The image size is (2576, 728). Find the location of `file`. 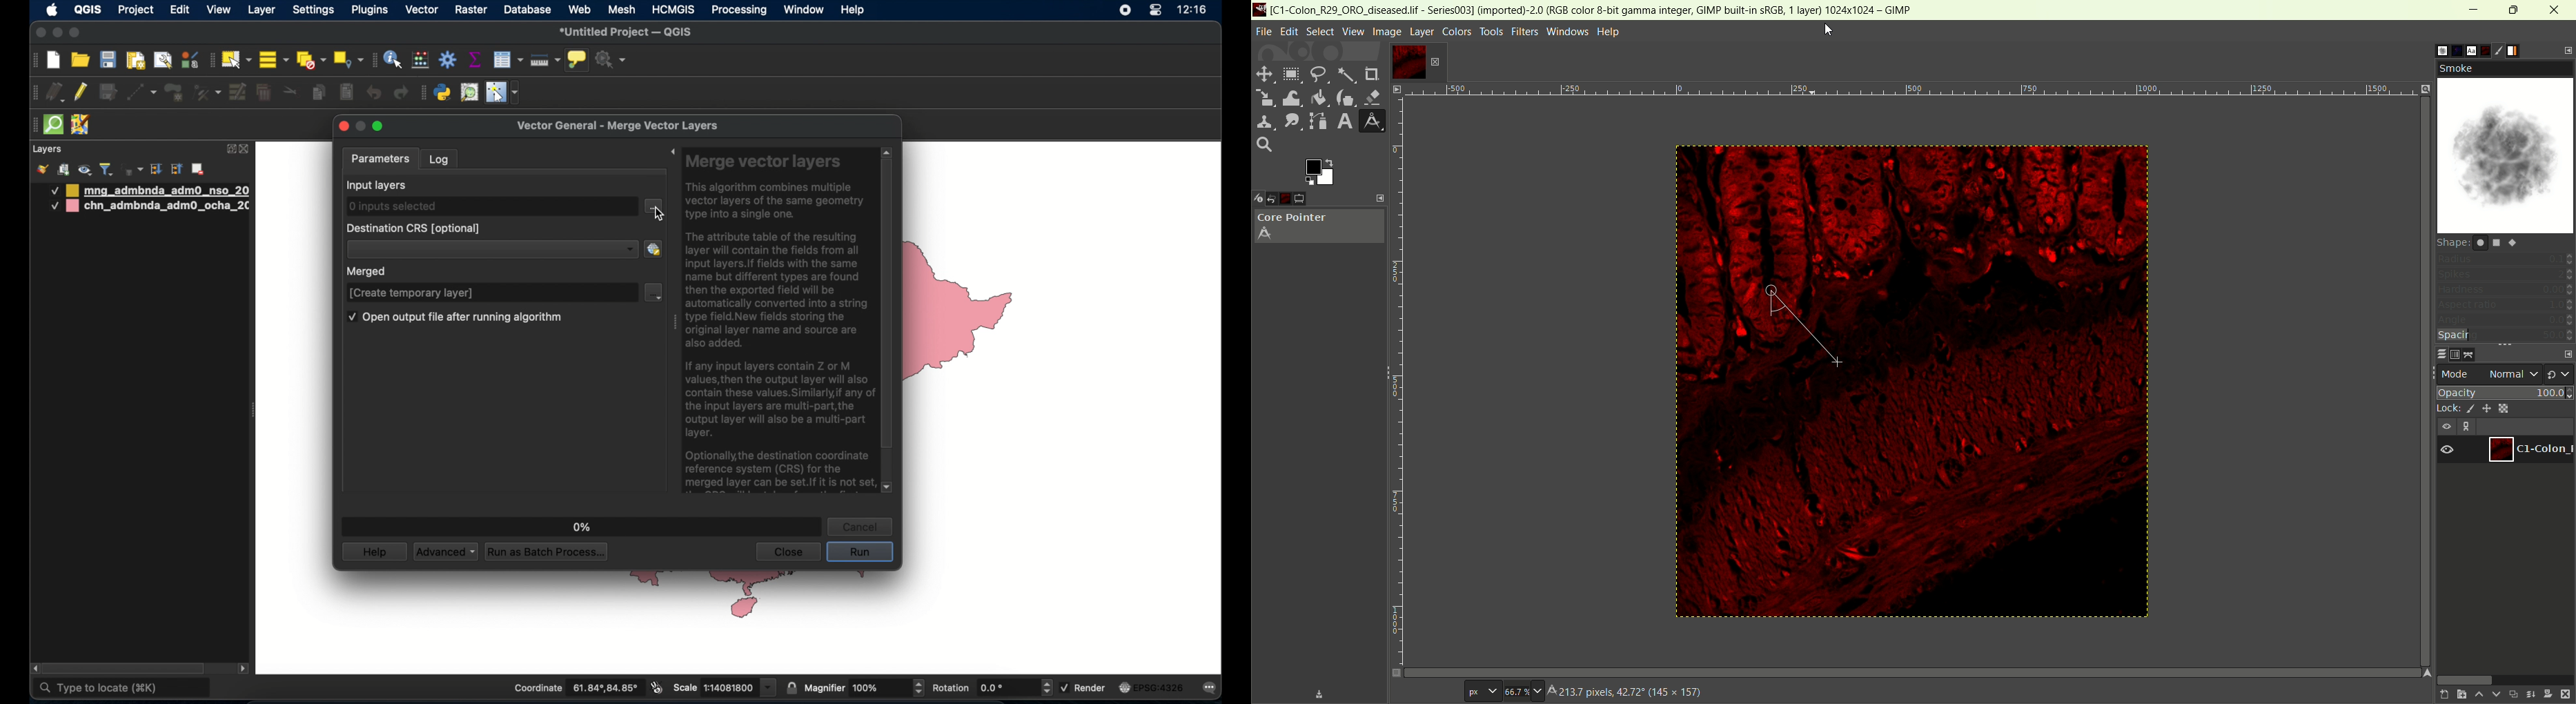

file is located at coordinates (1264, 32).